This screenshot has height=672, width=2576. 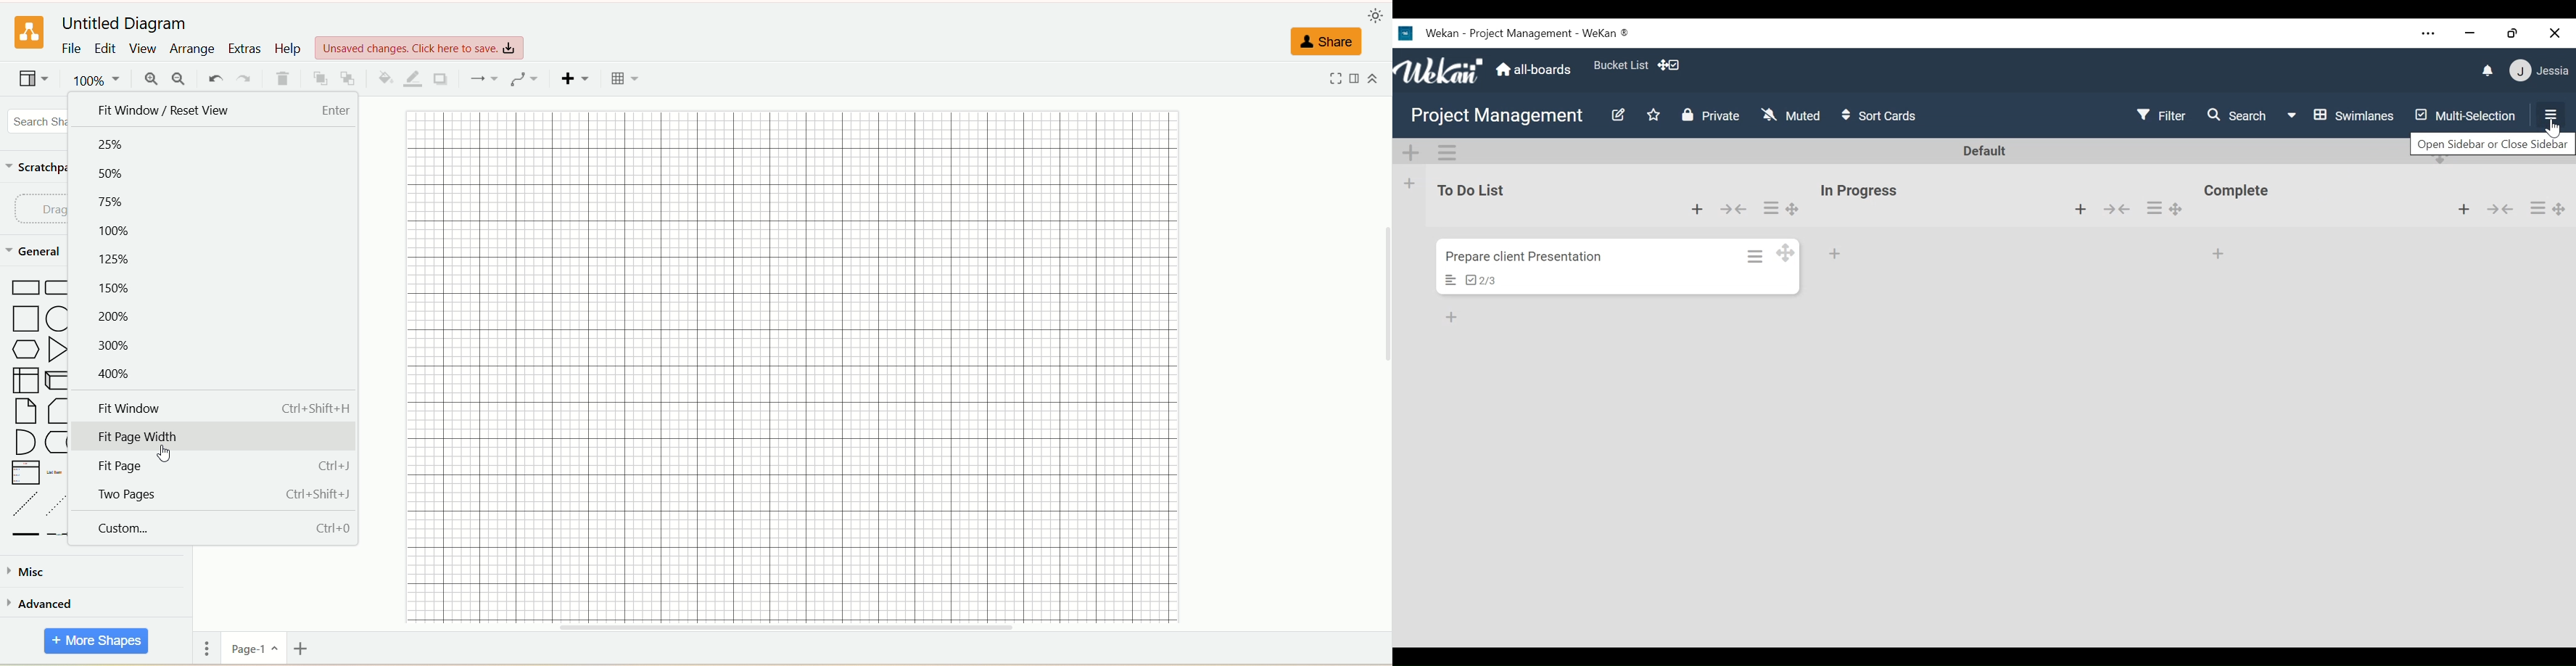 I want to click on Swimlane actions, so click(x=1446, y=152).